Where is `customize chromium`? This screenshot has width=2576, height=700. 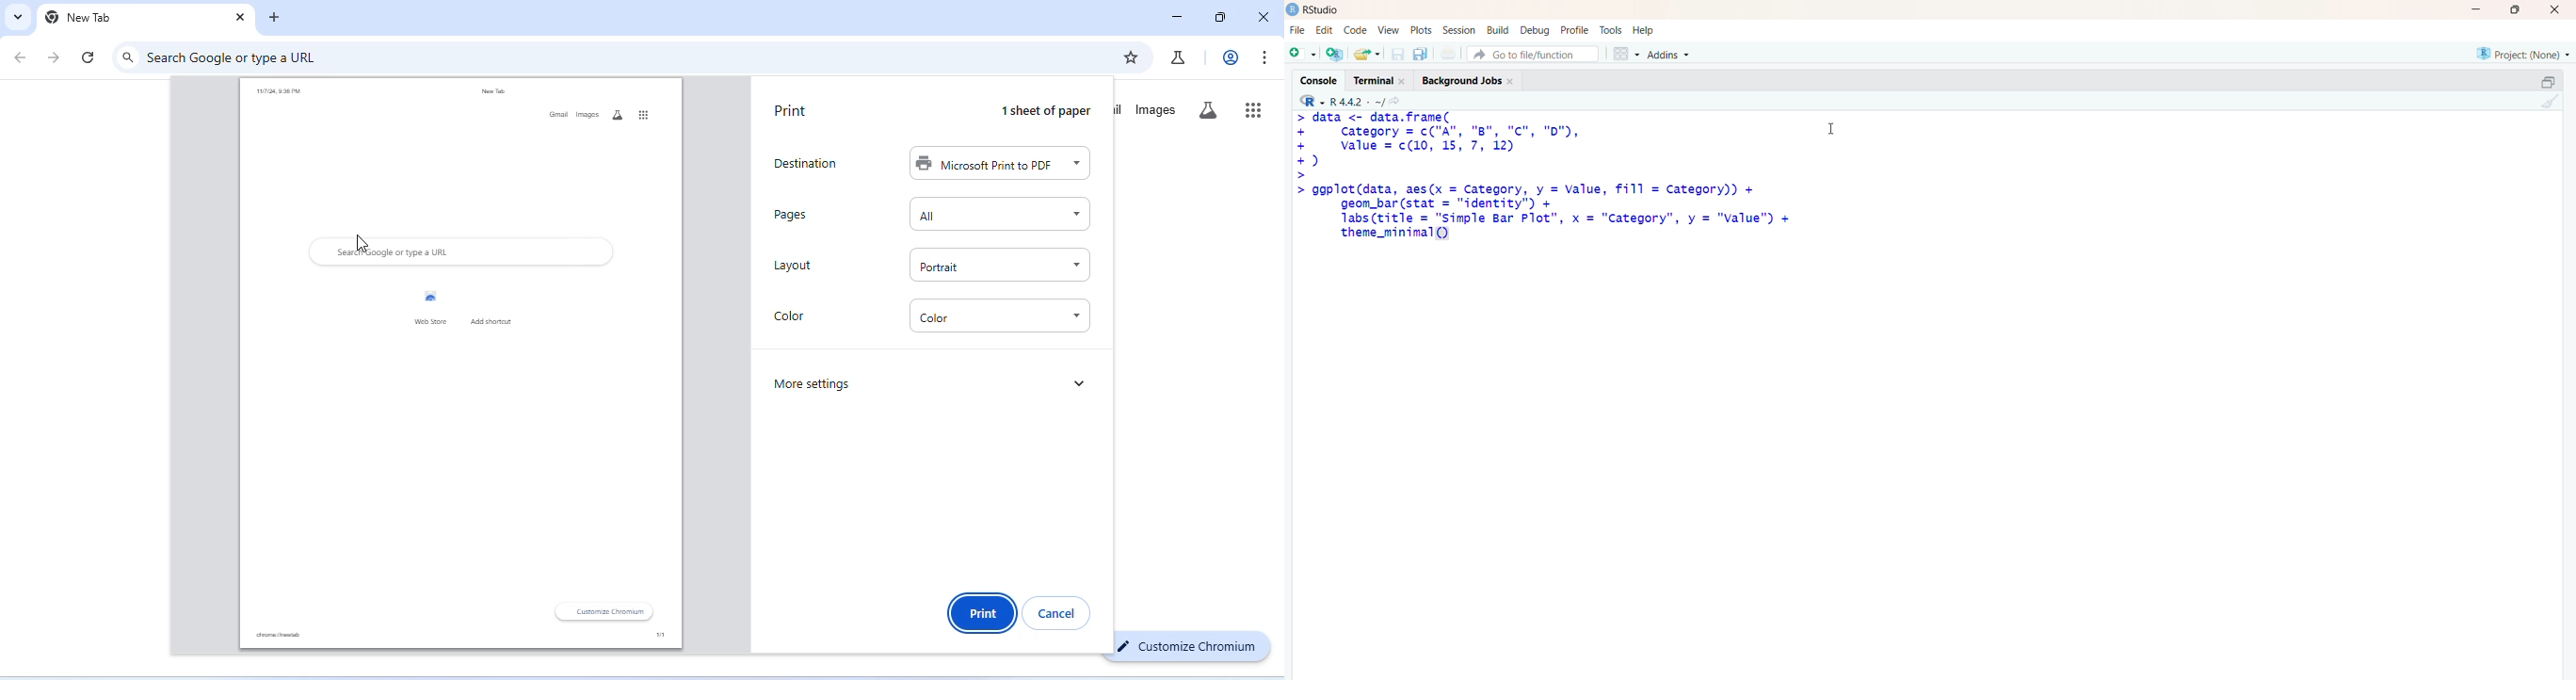
customize chromium is located at coordinates (606, 612).